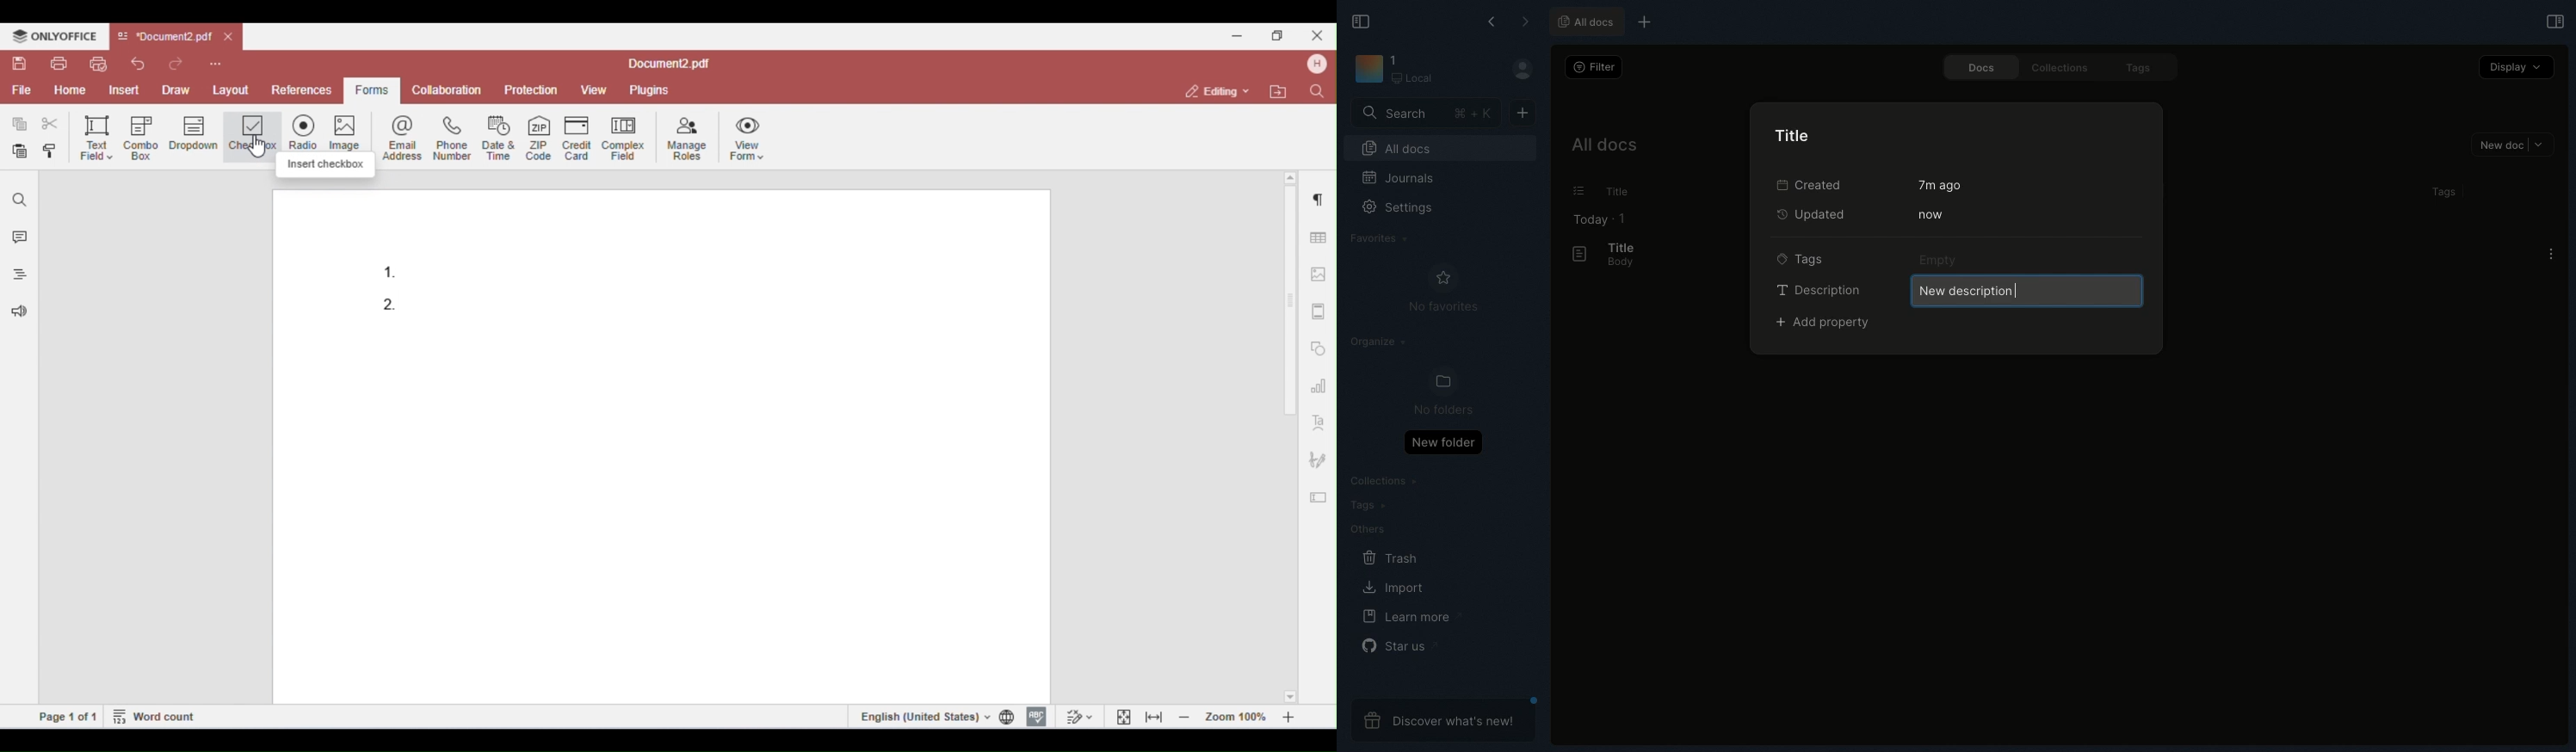 This screenshot has width=2576, height=756. Describe the element at coordinates (1380, 238) in the screenshot. I see `Favorites` at that location.